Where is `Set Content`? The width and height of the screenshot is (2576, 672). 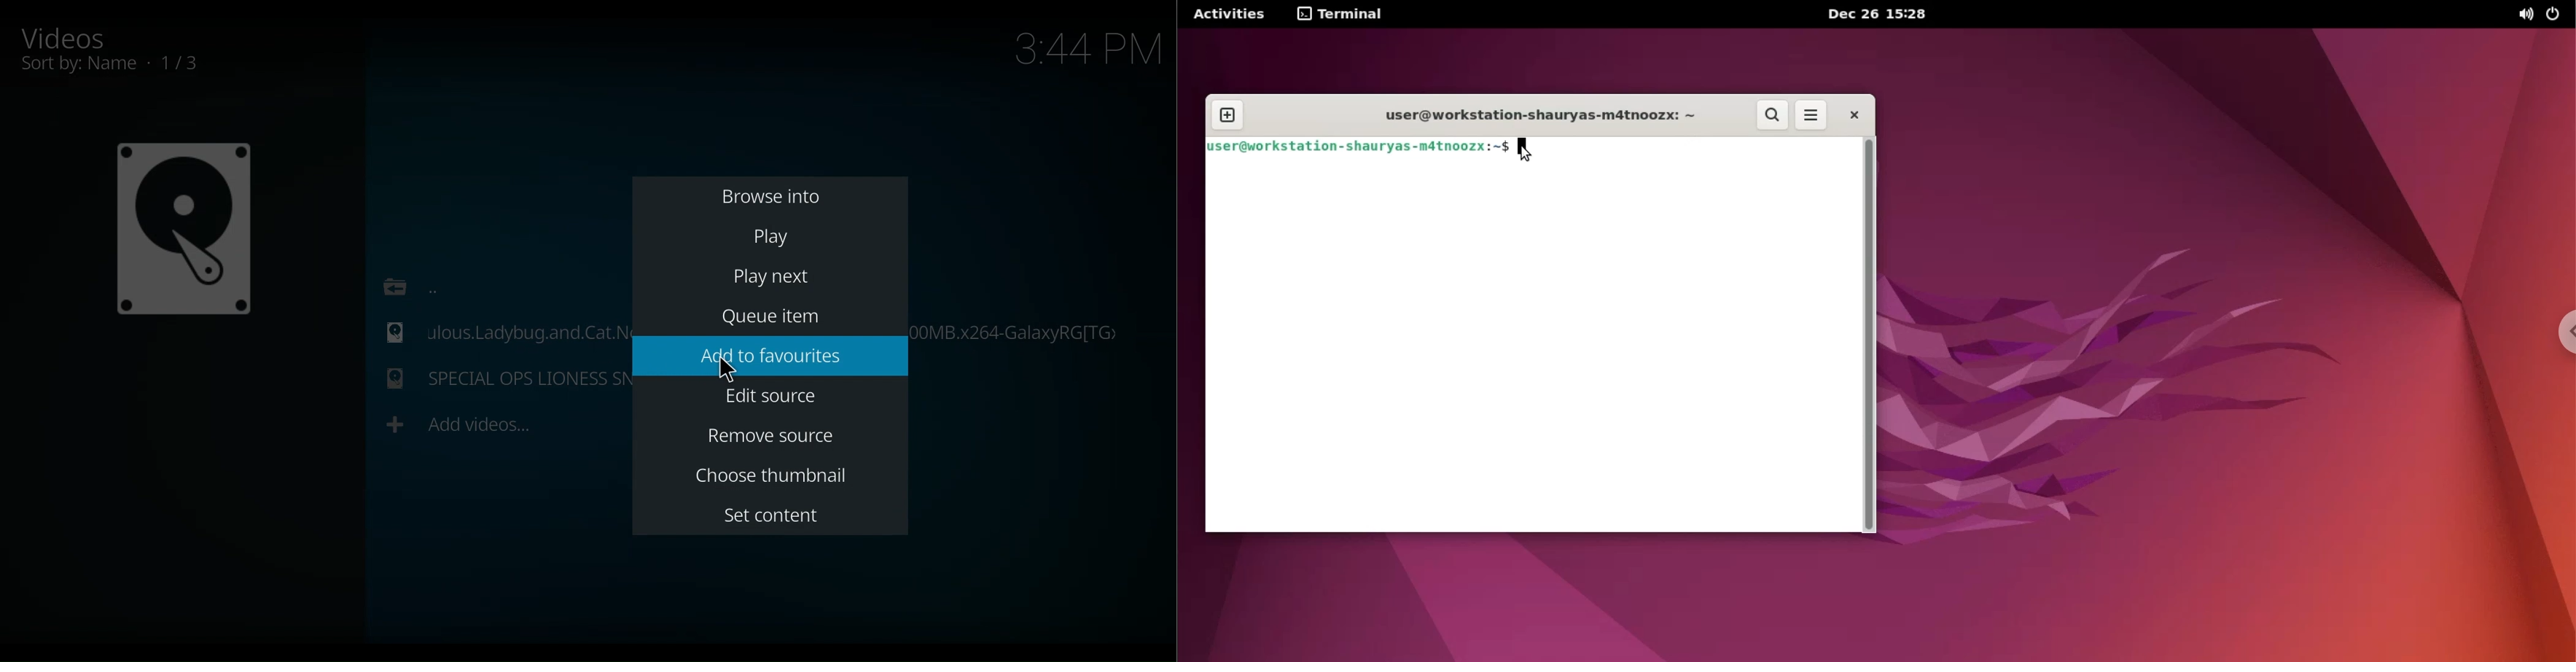 Set Content is located at coordinates (773, 515).